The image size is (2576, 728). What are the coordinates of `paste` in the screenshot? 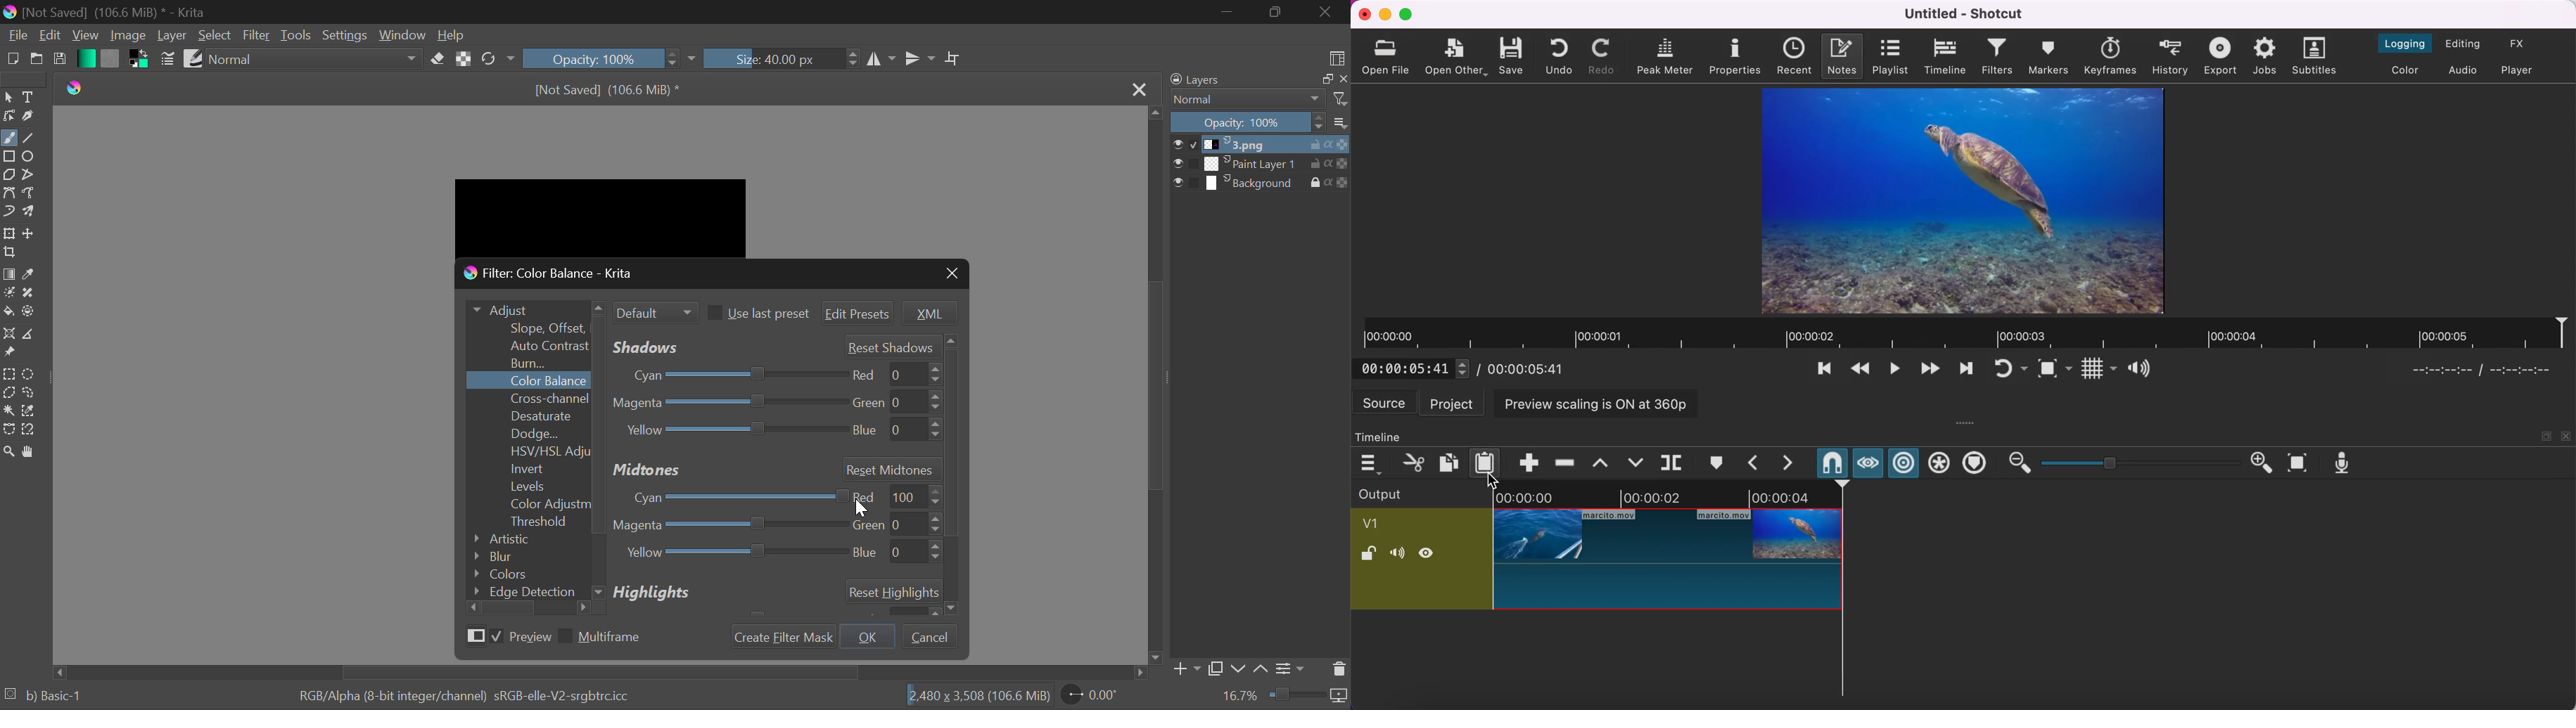 It's located at (1487, 463).